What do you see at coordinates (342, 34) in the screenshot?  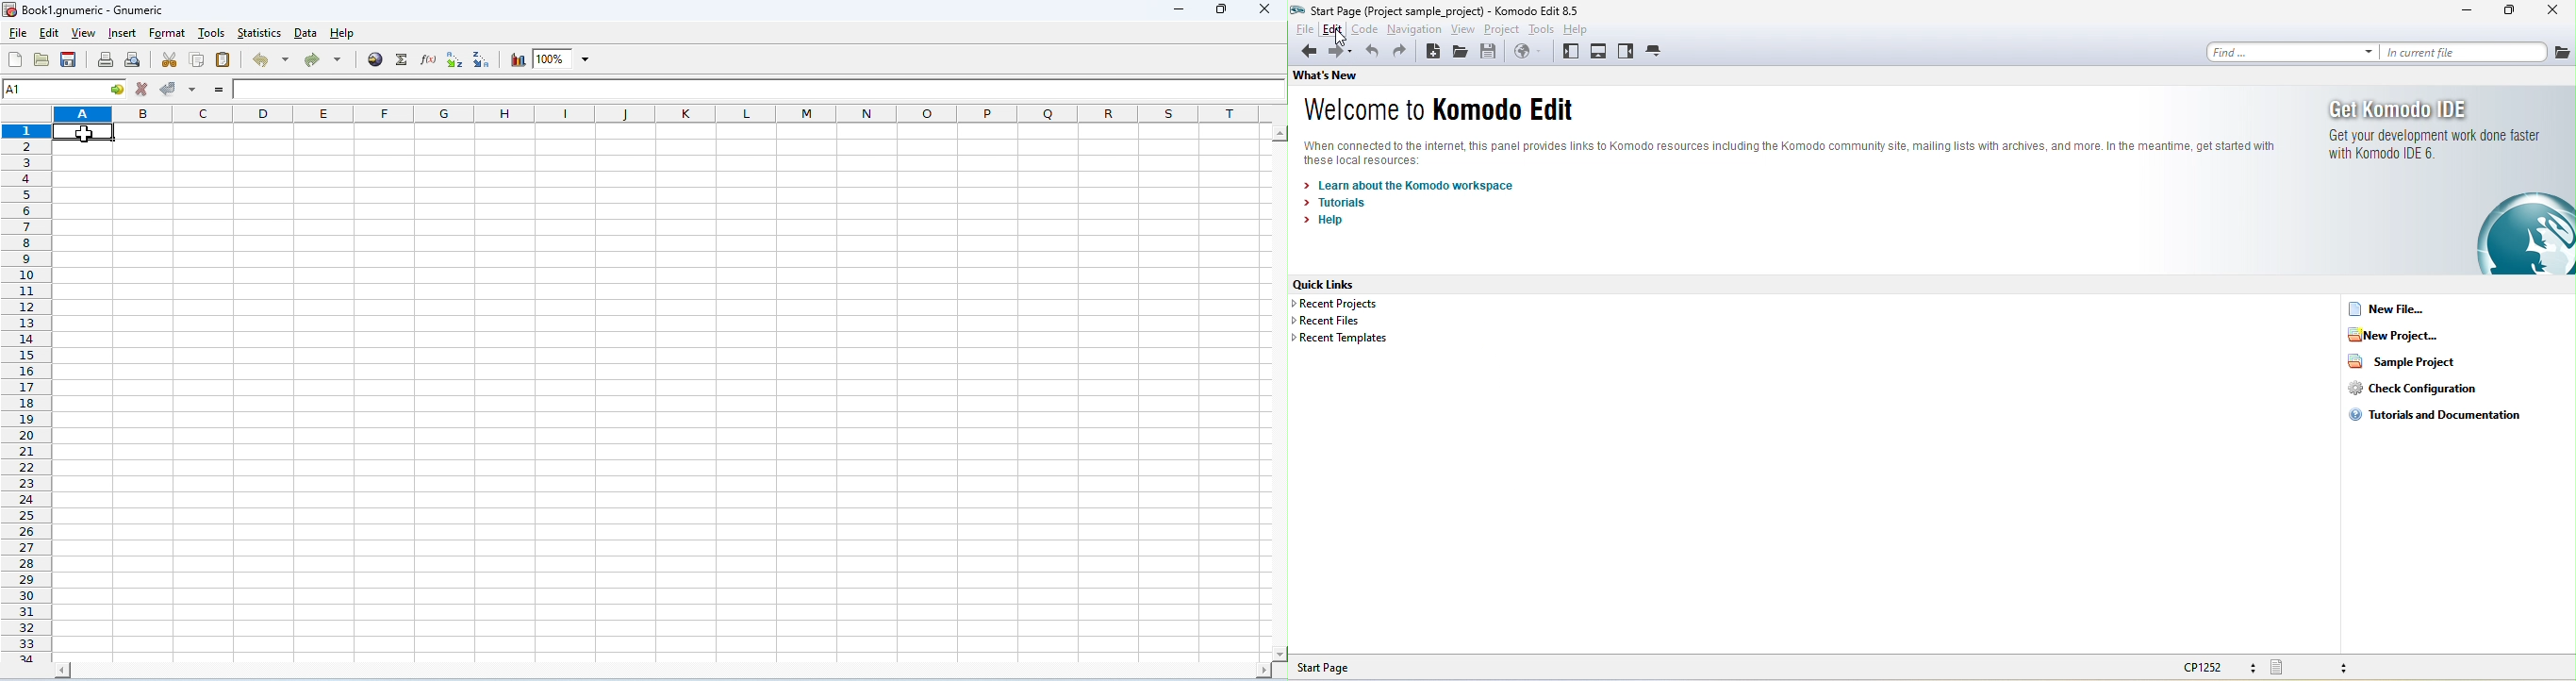 I see `help` at bounding box center [342, 34].